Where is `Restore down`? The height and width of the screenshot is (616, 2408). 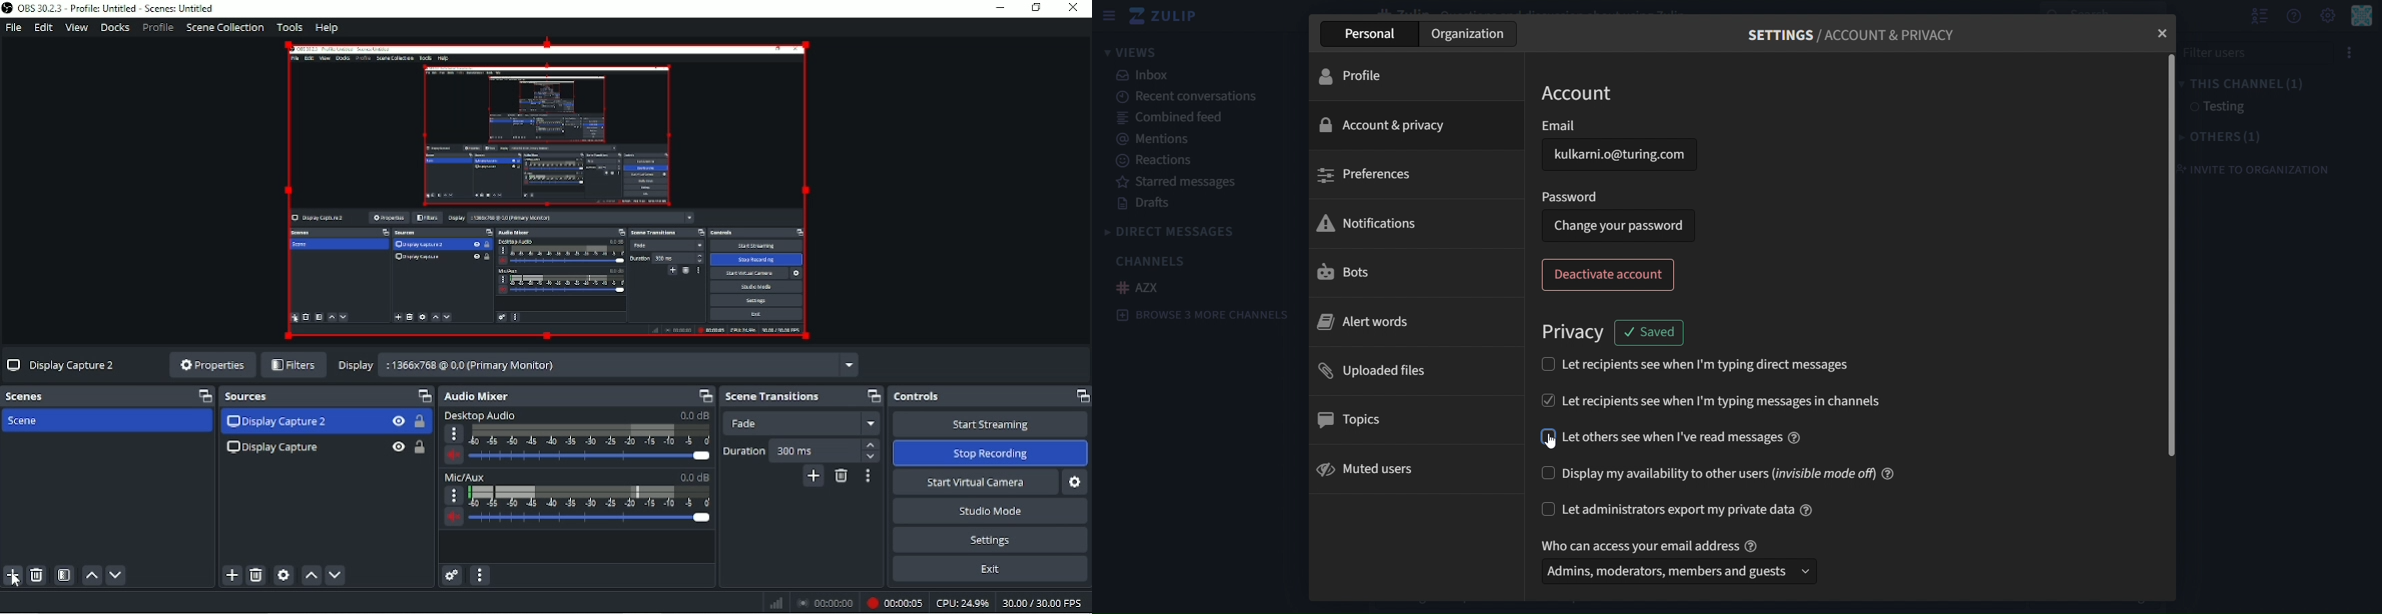 Restore down is located at coordinates (1035, 8).